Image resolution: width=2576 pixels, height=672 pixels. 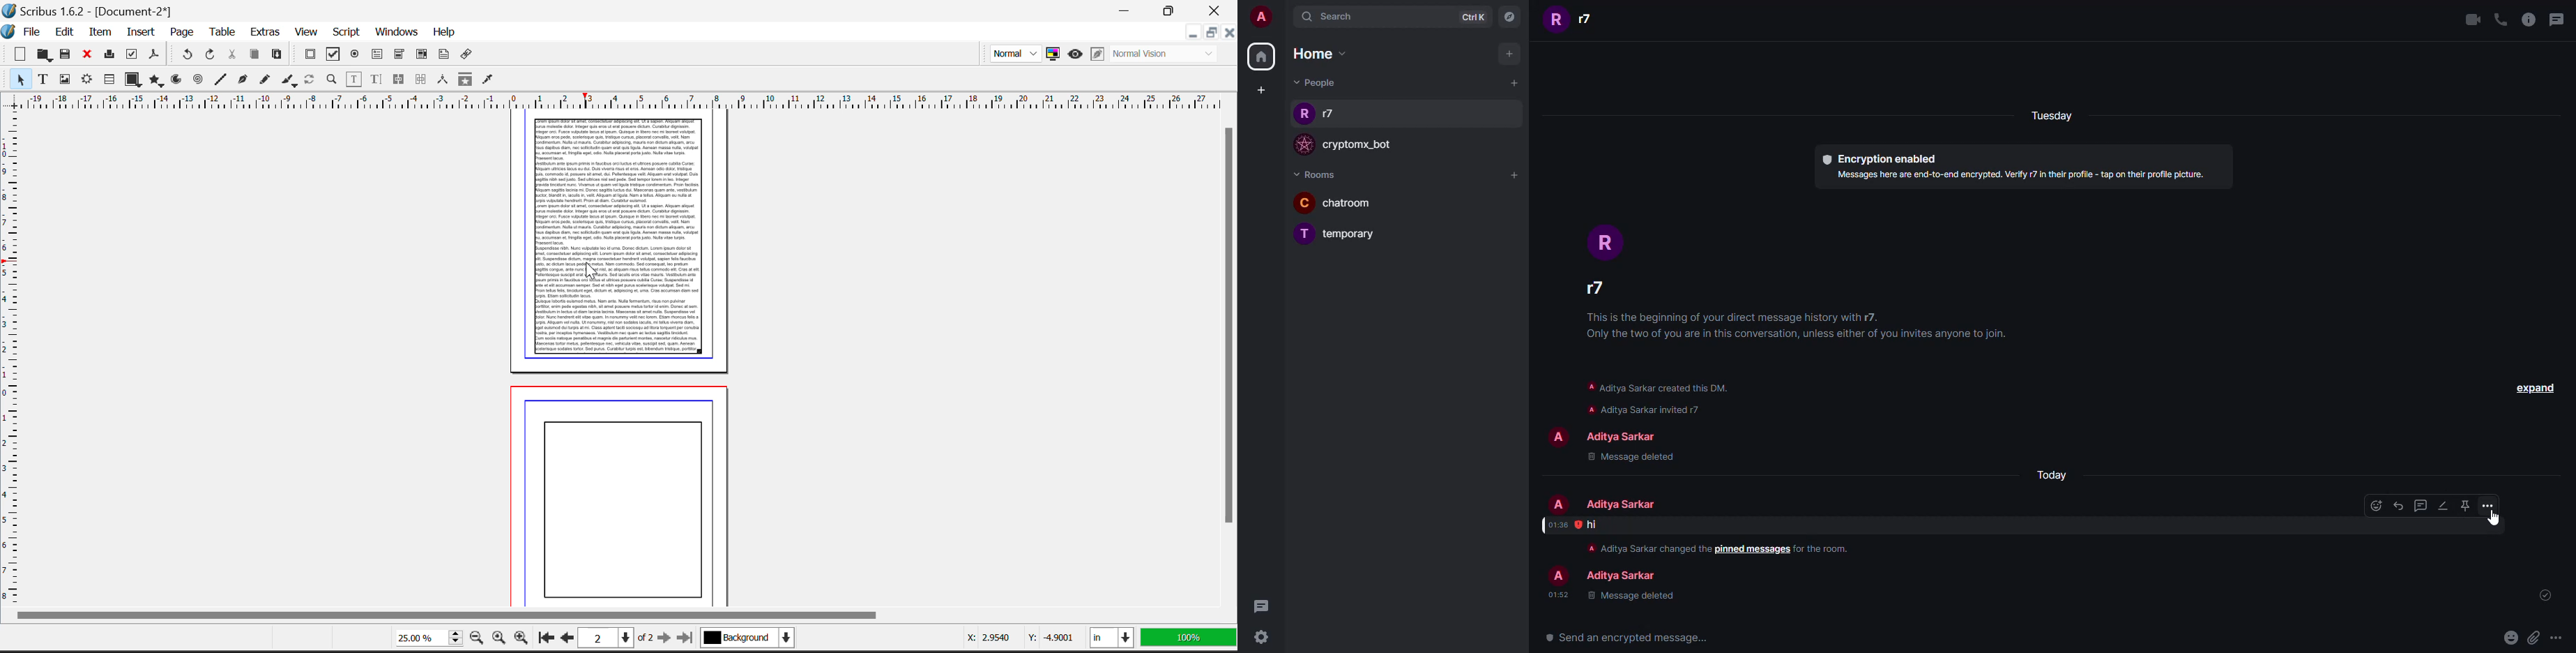 What do you see at coordinates (89, 10) in the screenshot?
I see `Scribus 1.6.2 -[Document-2*]` at bounding box center [89, 10].